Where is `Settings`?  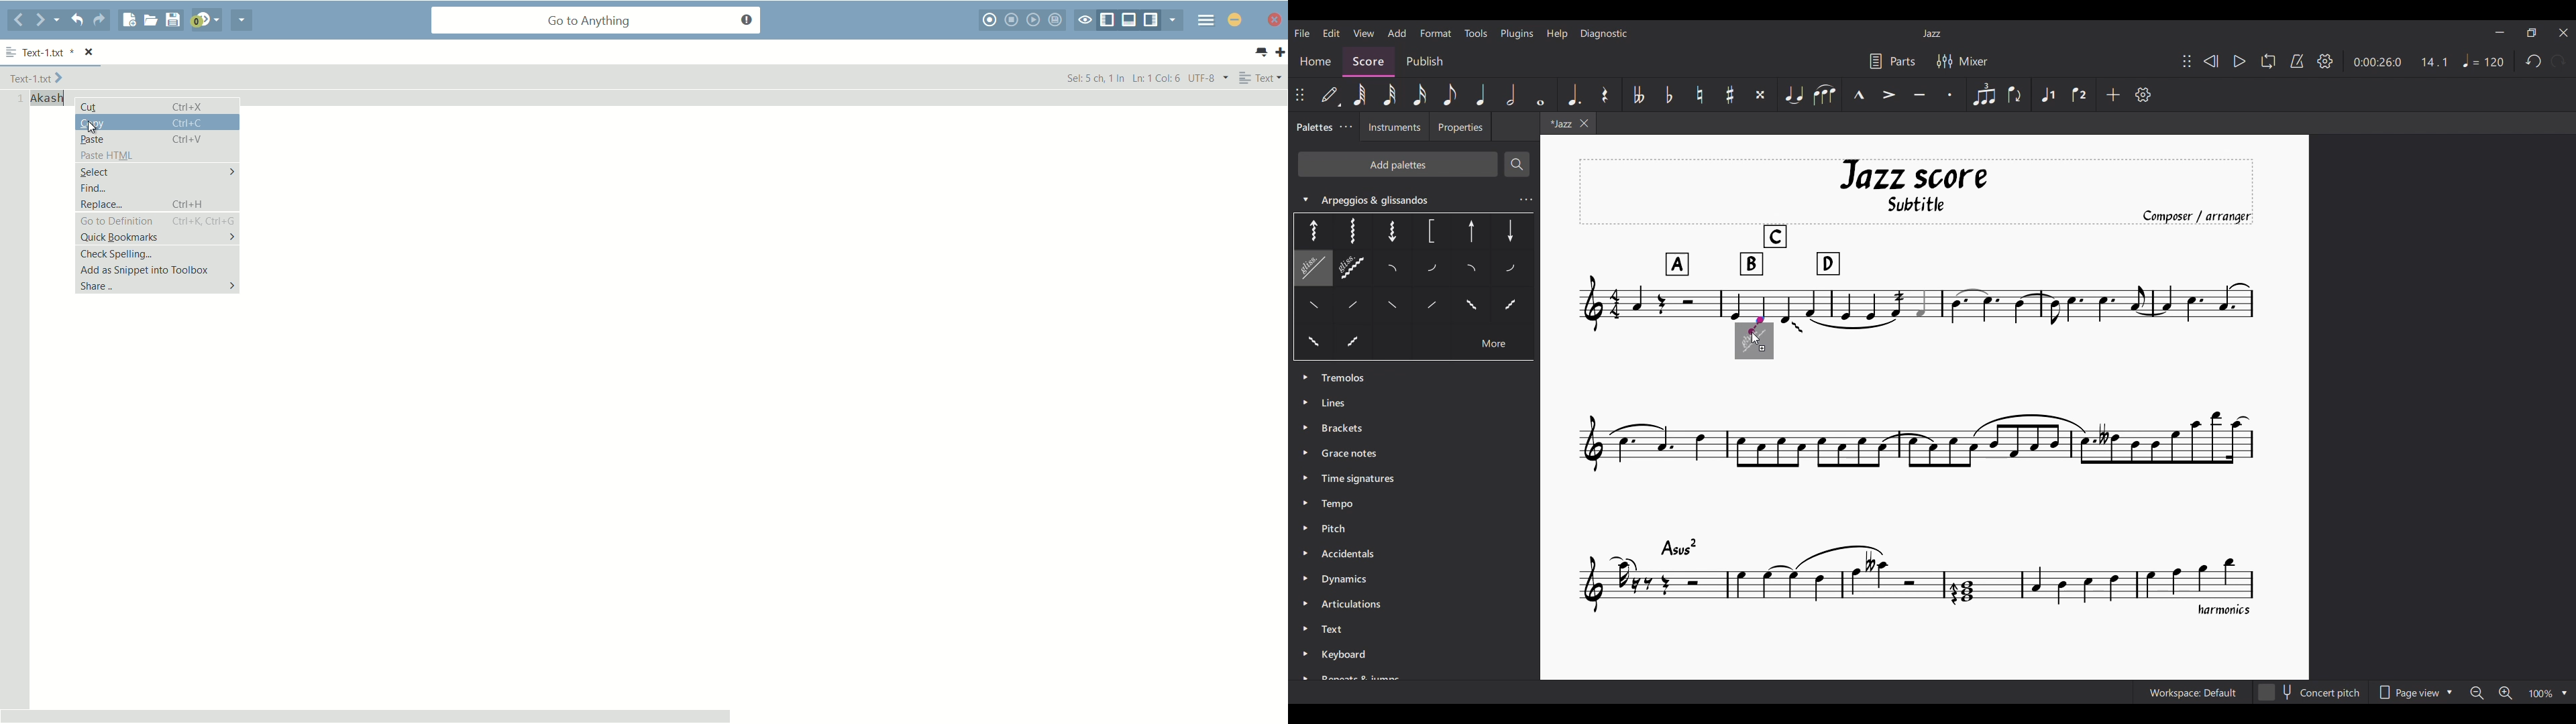 Settings is located at coordinates (2325, 61).